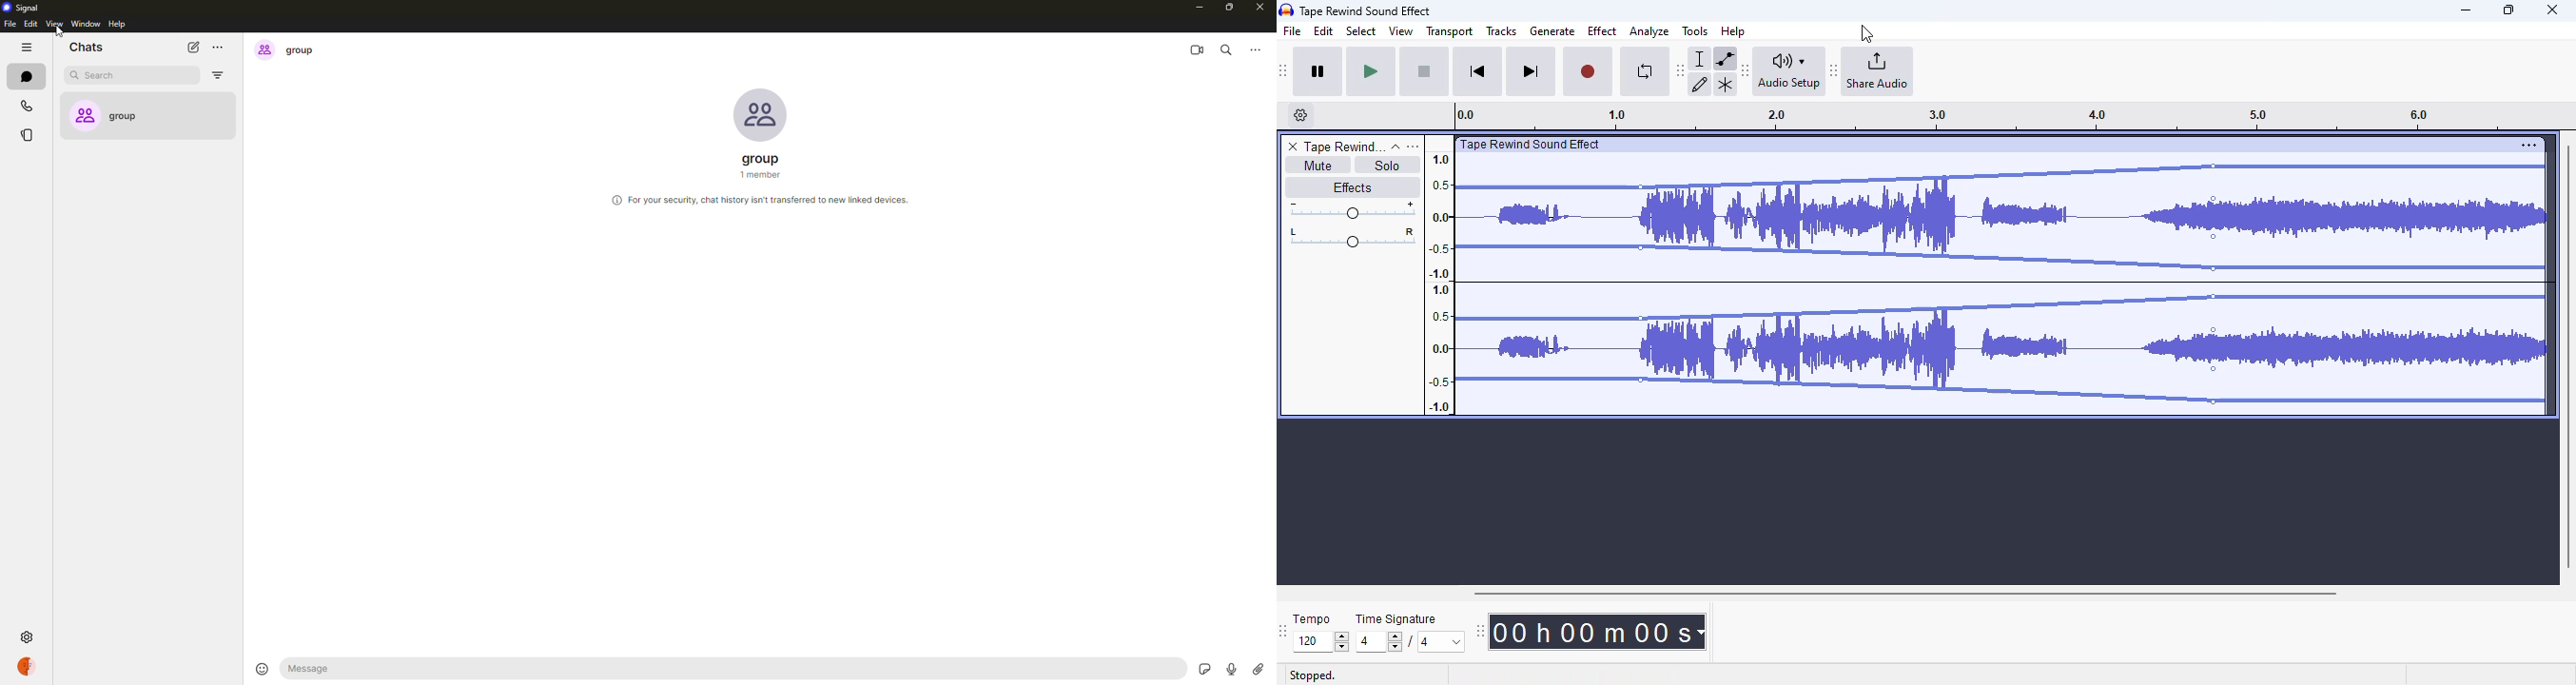 The width and height of the screenshot is (2576, 700). Describe the element at coordinates (1879, 71) in the screenshot. I see `share audio` at that location.